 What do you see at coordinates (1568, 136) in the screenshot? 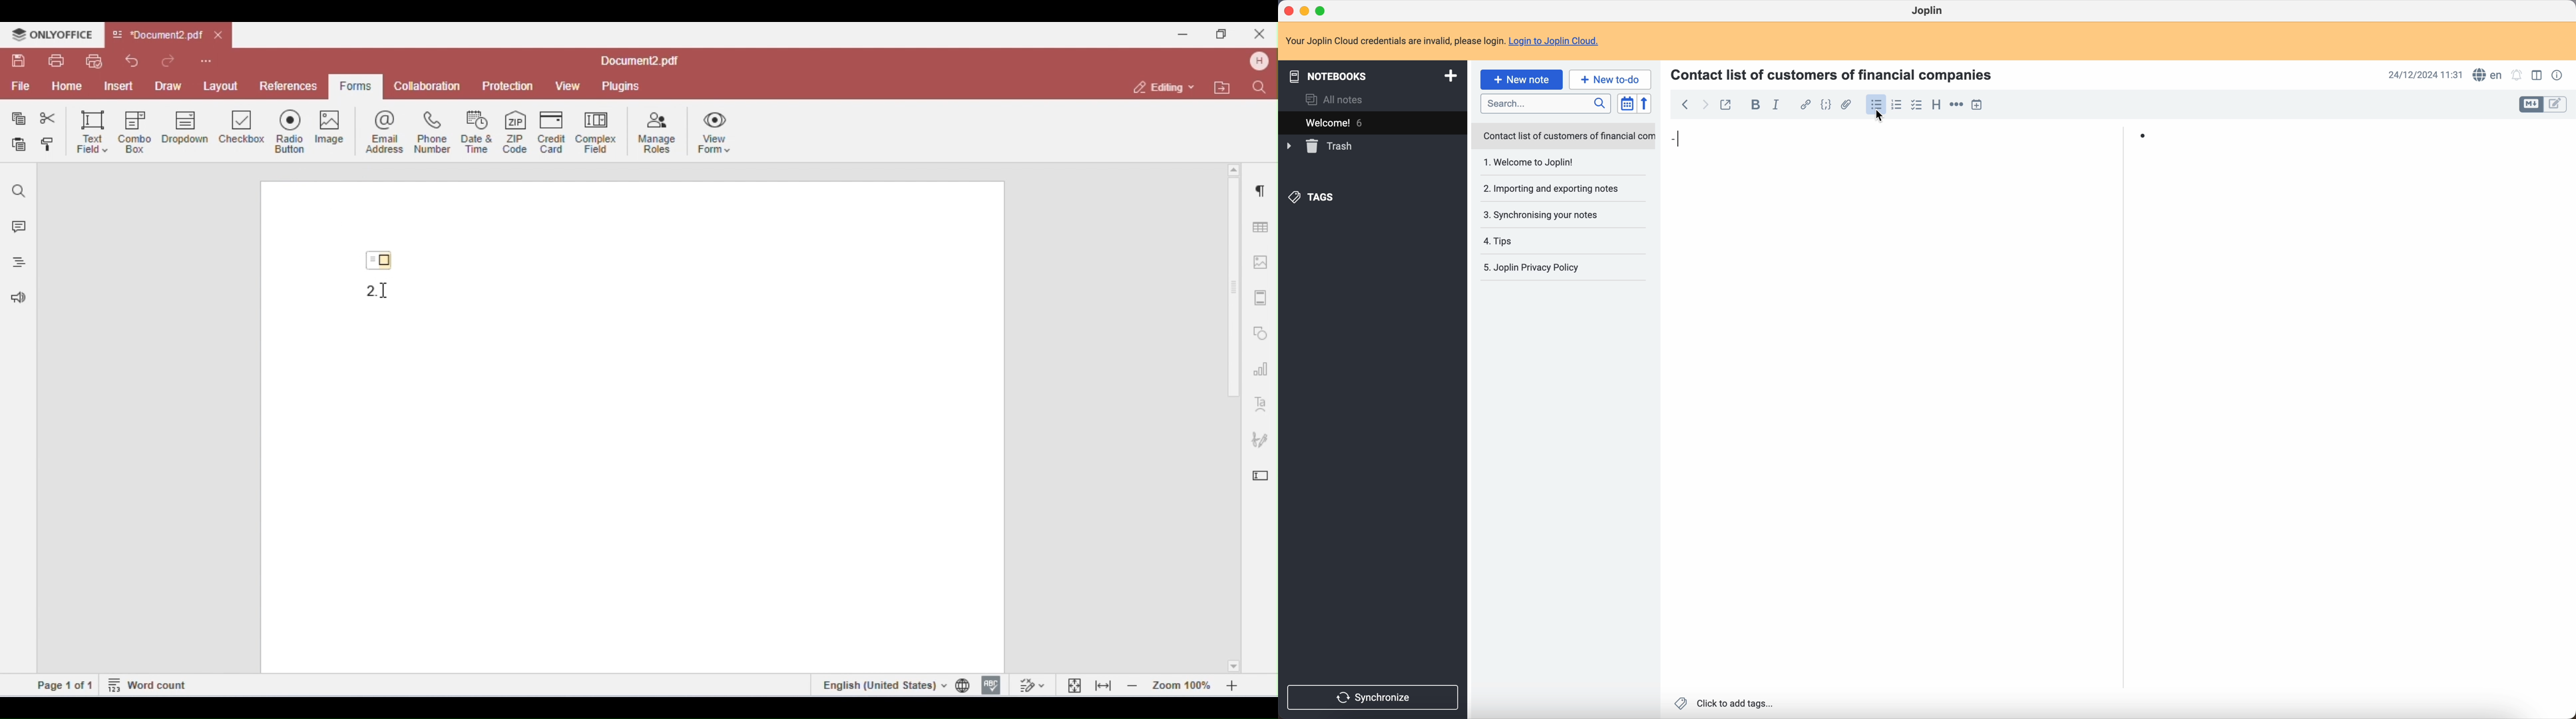
I see `Contact list of customers of financial com` at bounding box center [1568, 136].